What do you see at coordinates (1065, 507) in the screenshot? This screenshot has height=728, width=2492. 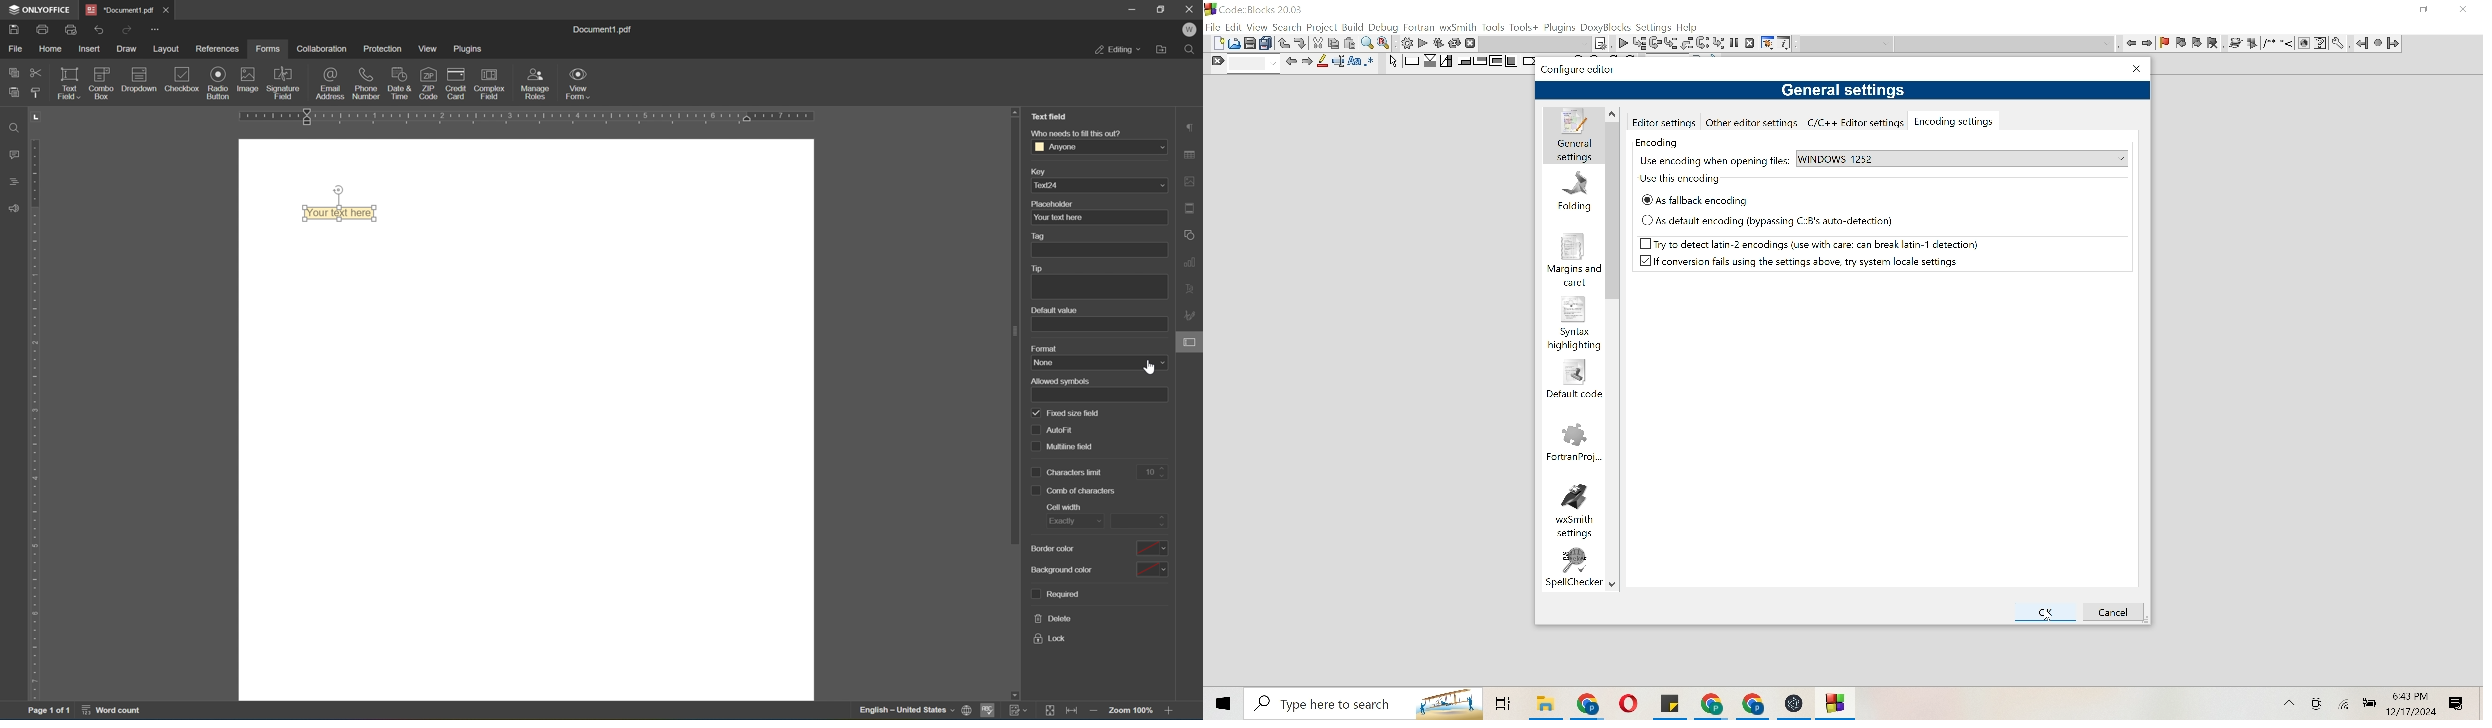 I see `cell width` at bounding box center [1065, 507].